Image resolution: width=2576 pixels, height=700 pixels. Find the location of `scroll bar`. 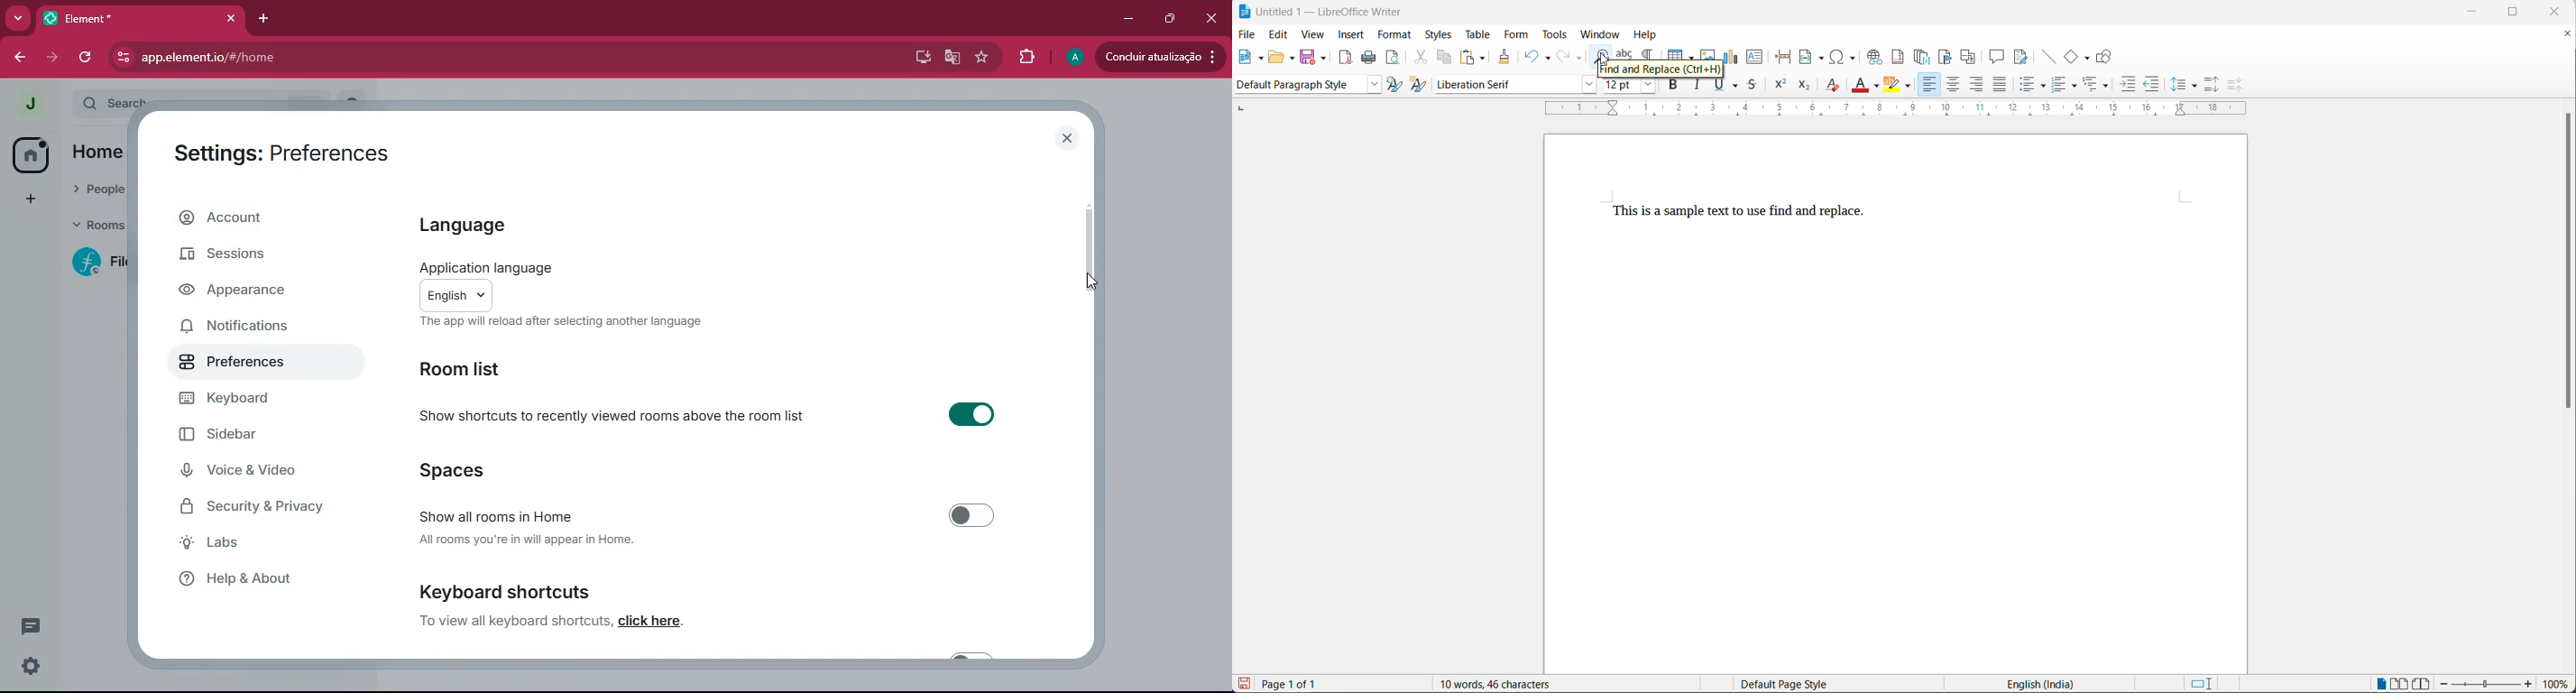

scroll bar is located at coordinates (2568, 268).